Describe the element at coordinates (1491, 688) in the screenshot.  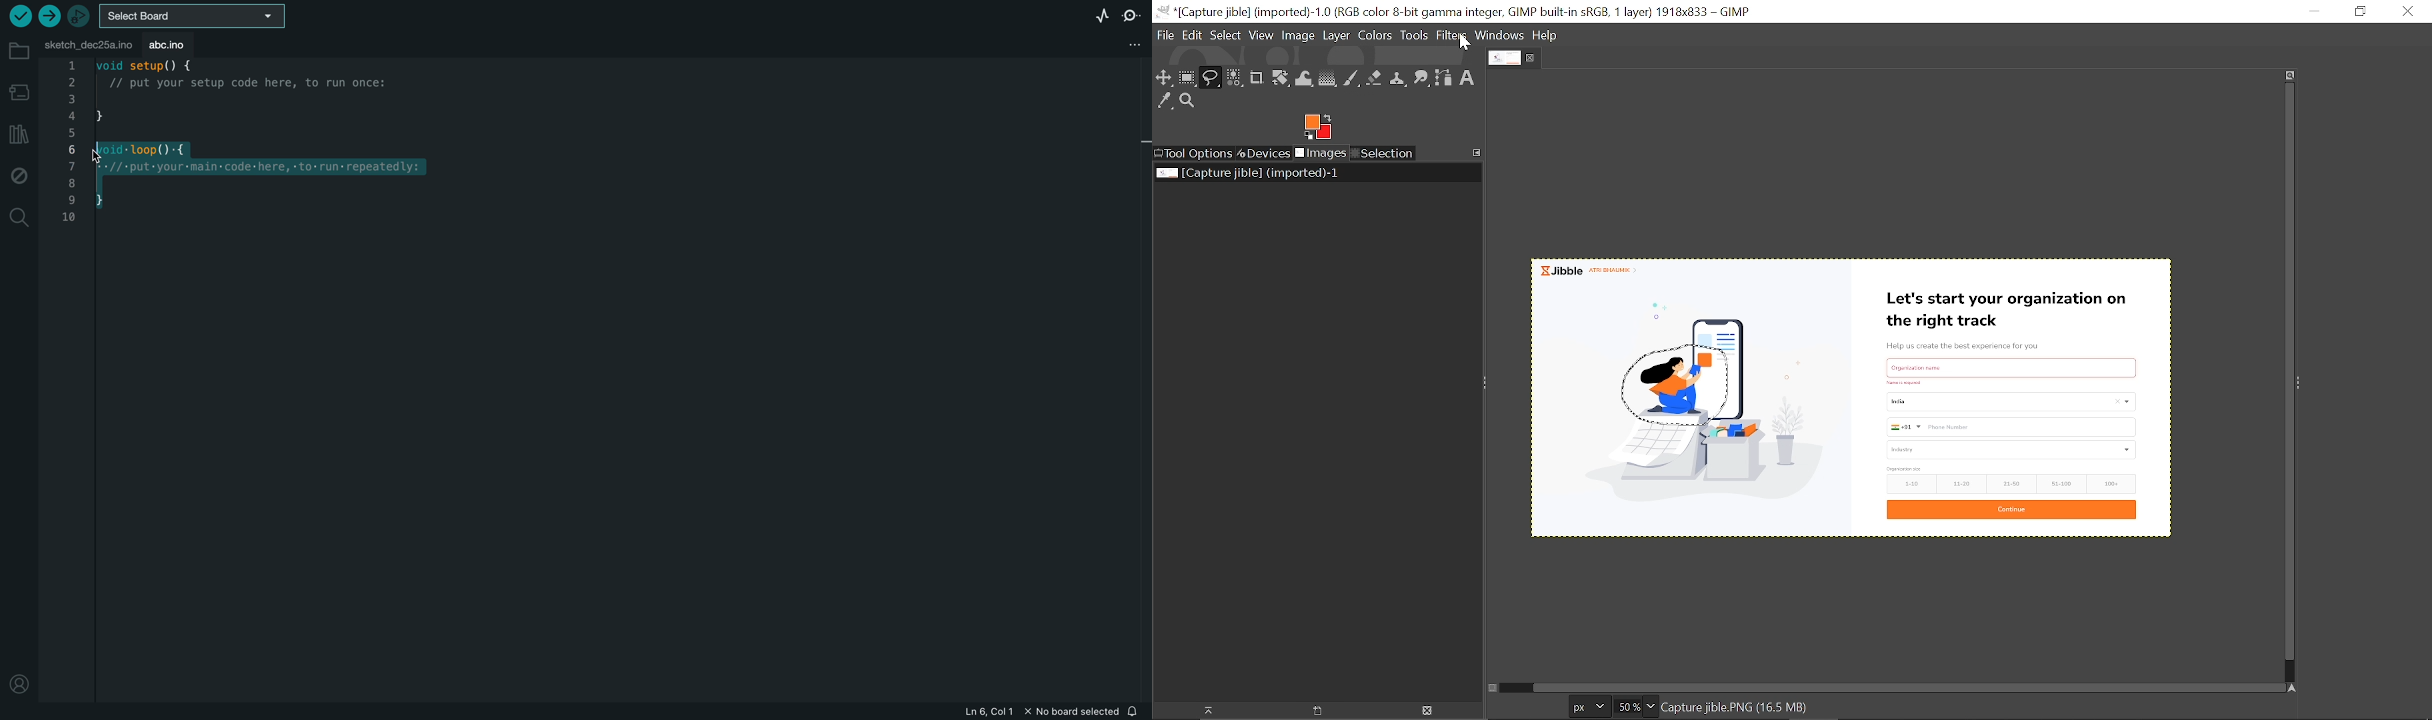
I see `Toggle quick mask on/off` at that location.